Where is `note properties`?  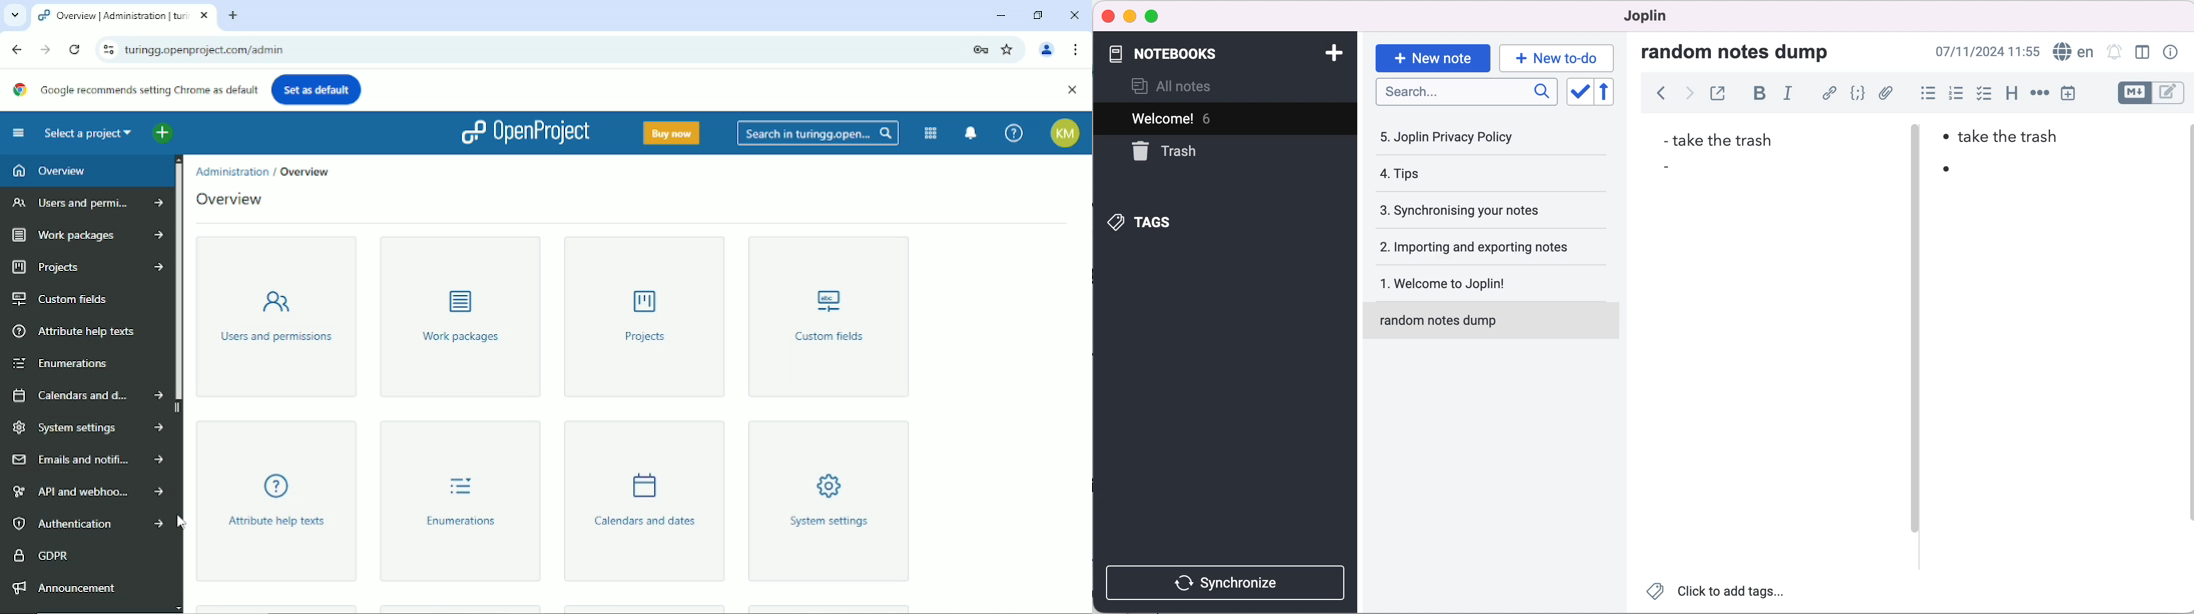 note properties is located at coordinates (2170, 53).